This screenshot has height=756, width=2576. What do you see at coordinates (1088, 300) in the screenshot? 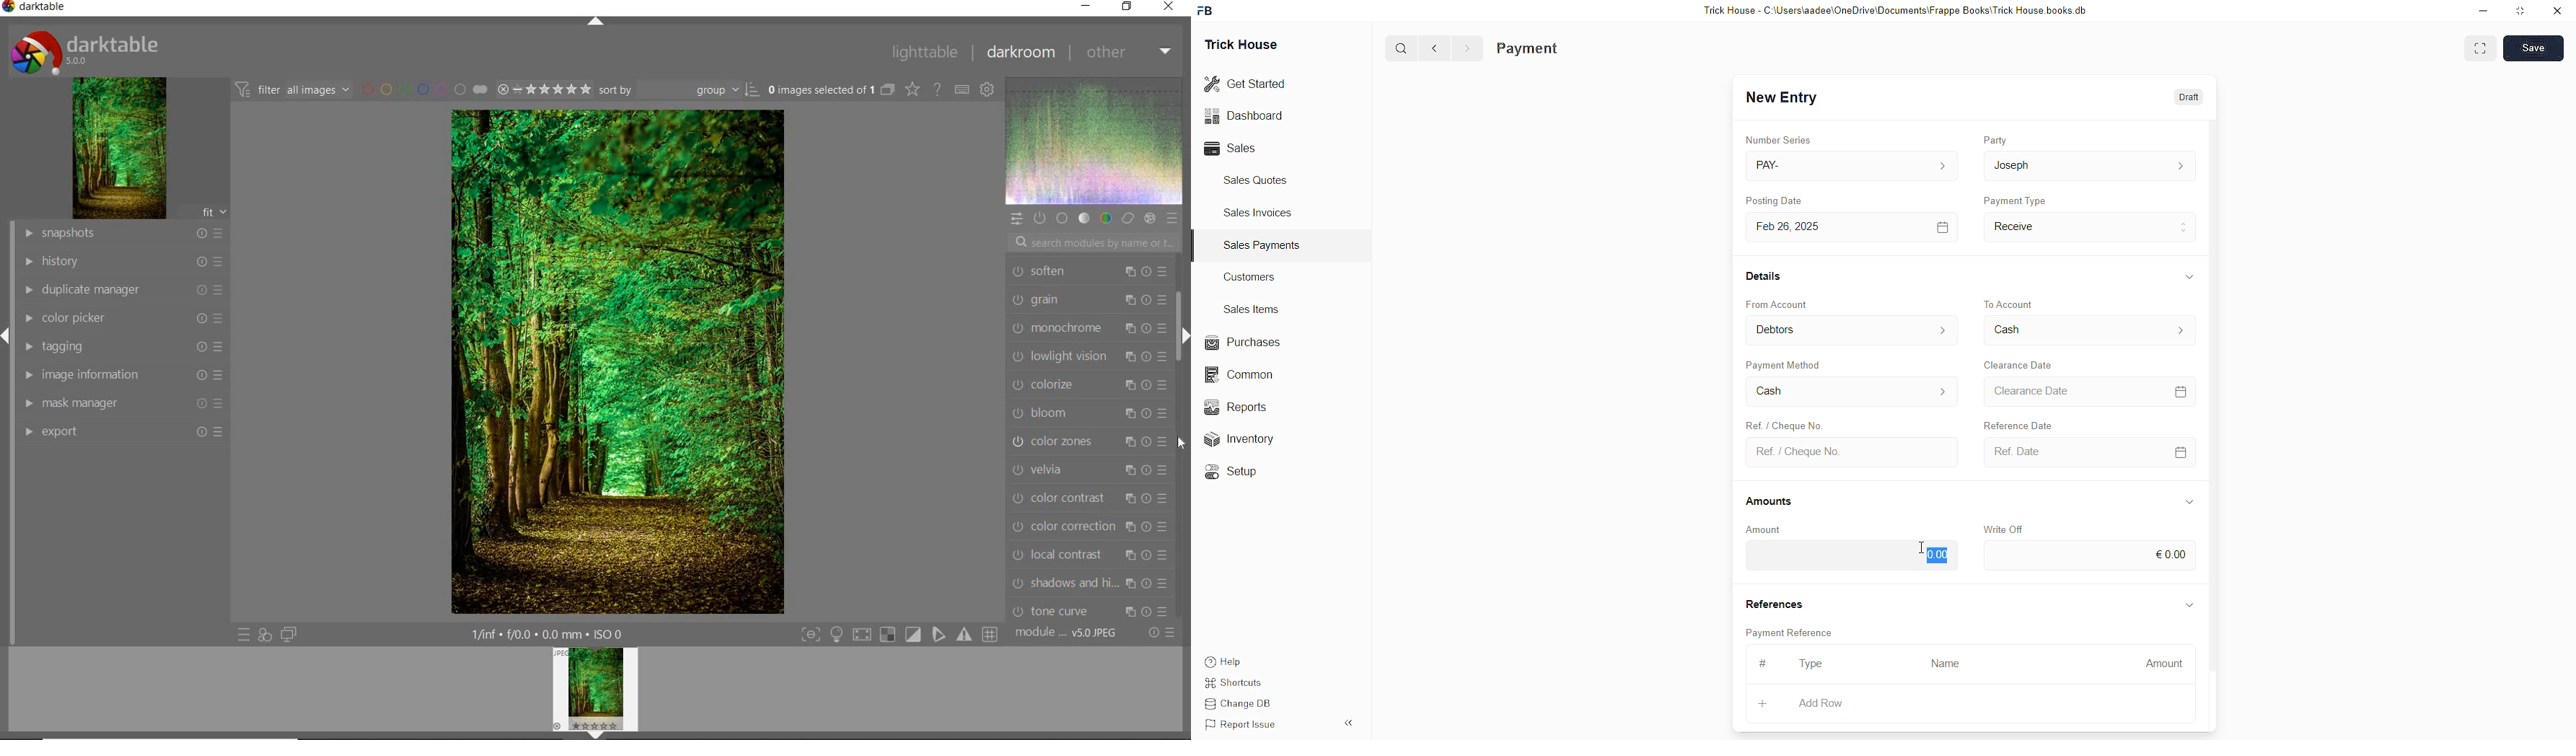
I see `grain` at bounding box center [1088, 300].